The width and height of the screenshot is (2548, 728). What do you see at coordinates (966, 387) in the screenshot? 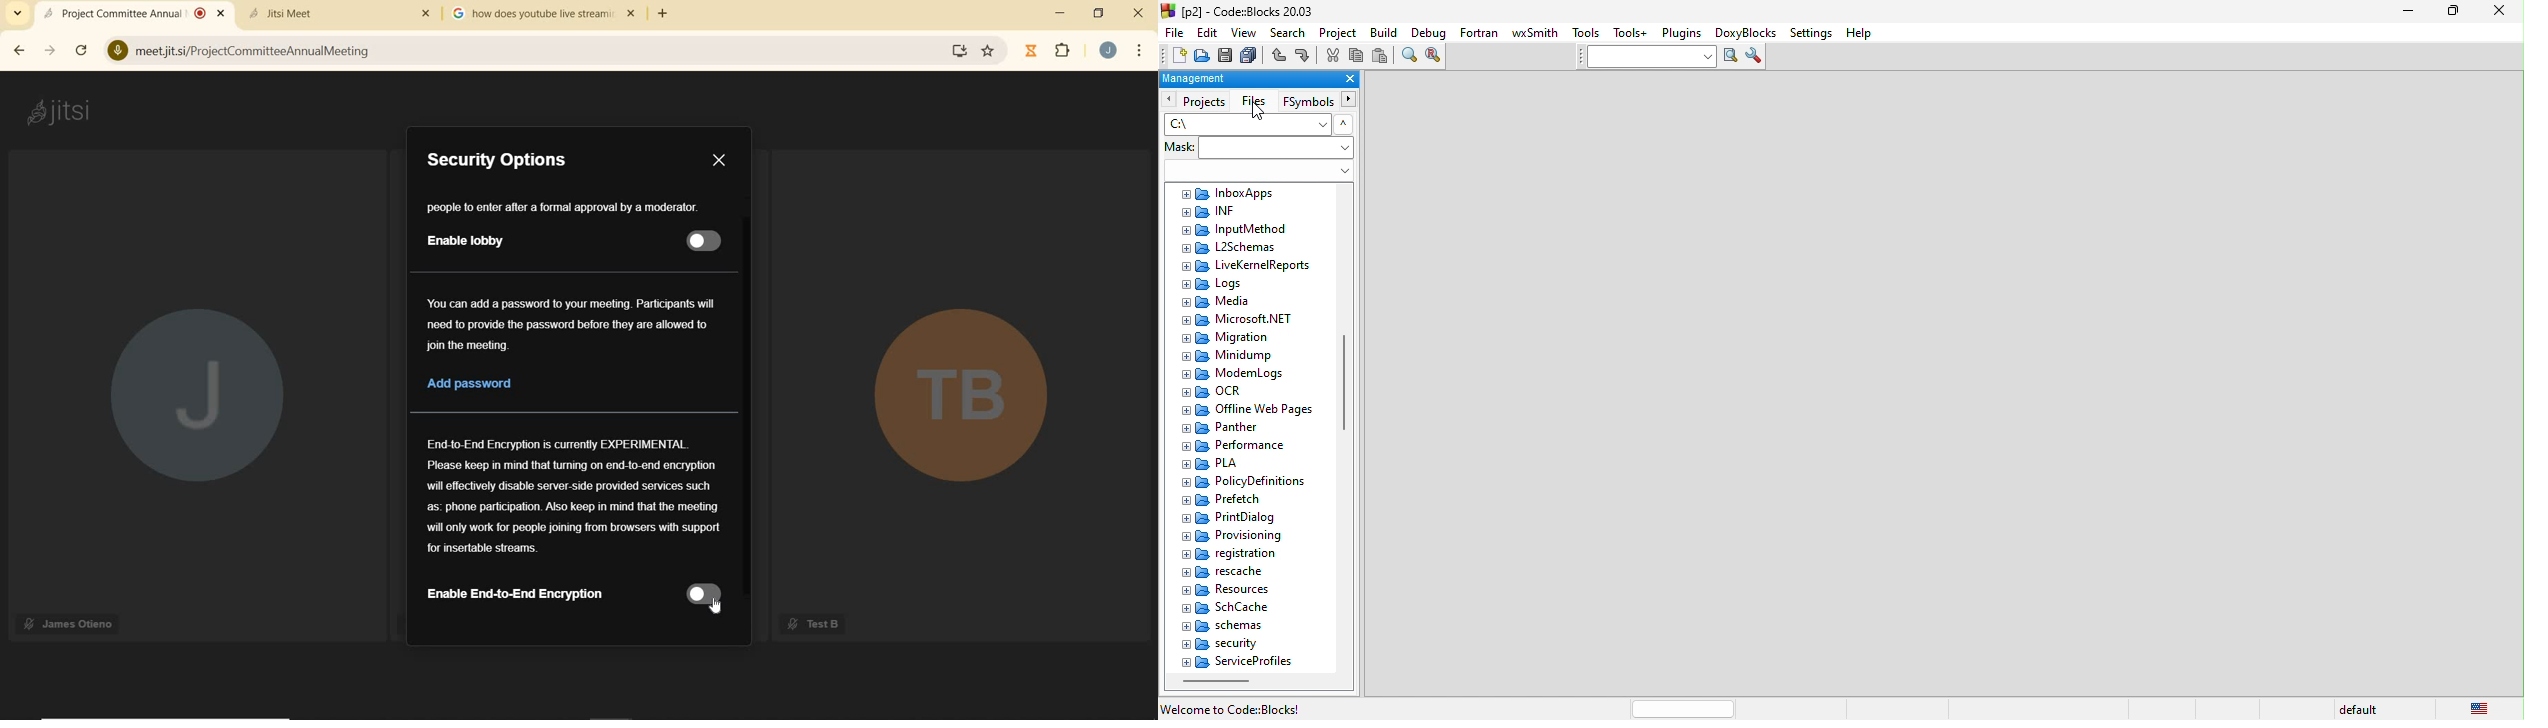
I see `TB` at bounding box center [966, 387].